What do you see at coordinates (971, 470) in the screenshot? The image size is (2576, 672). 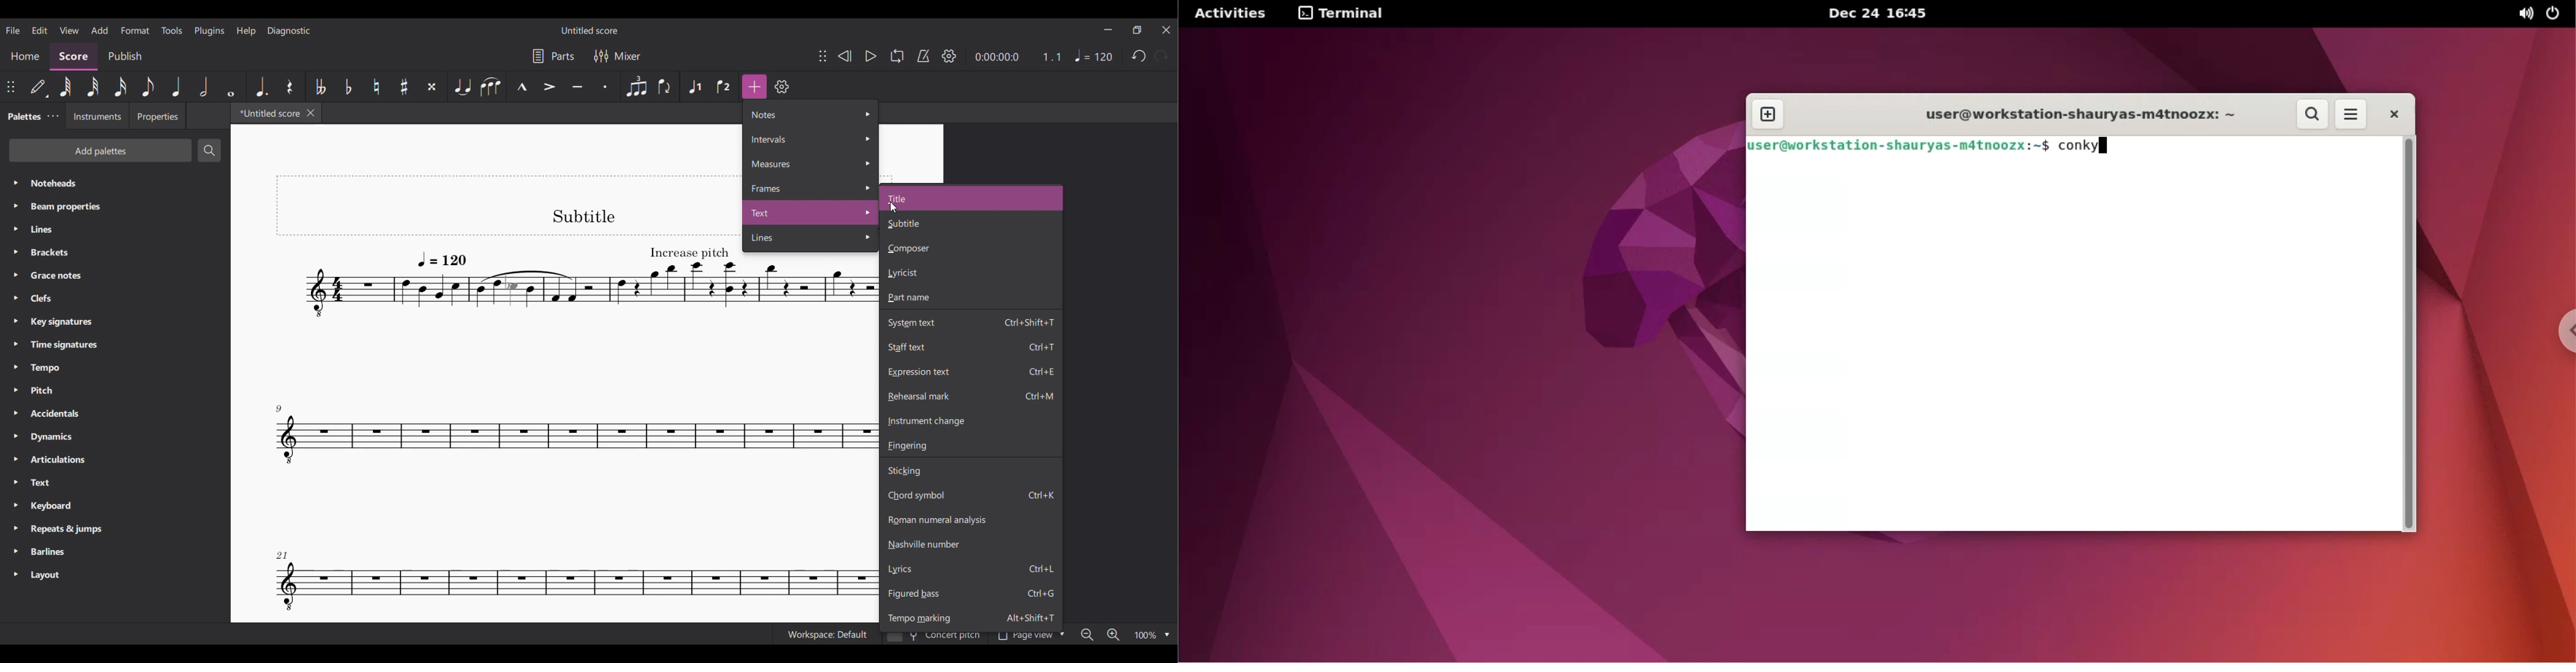 I see `Sticking` at bounding box center [971, 470].